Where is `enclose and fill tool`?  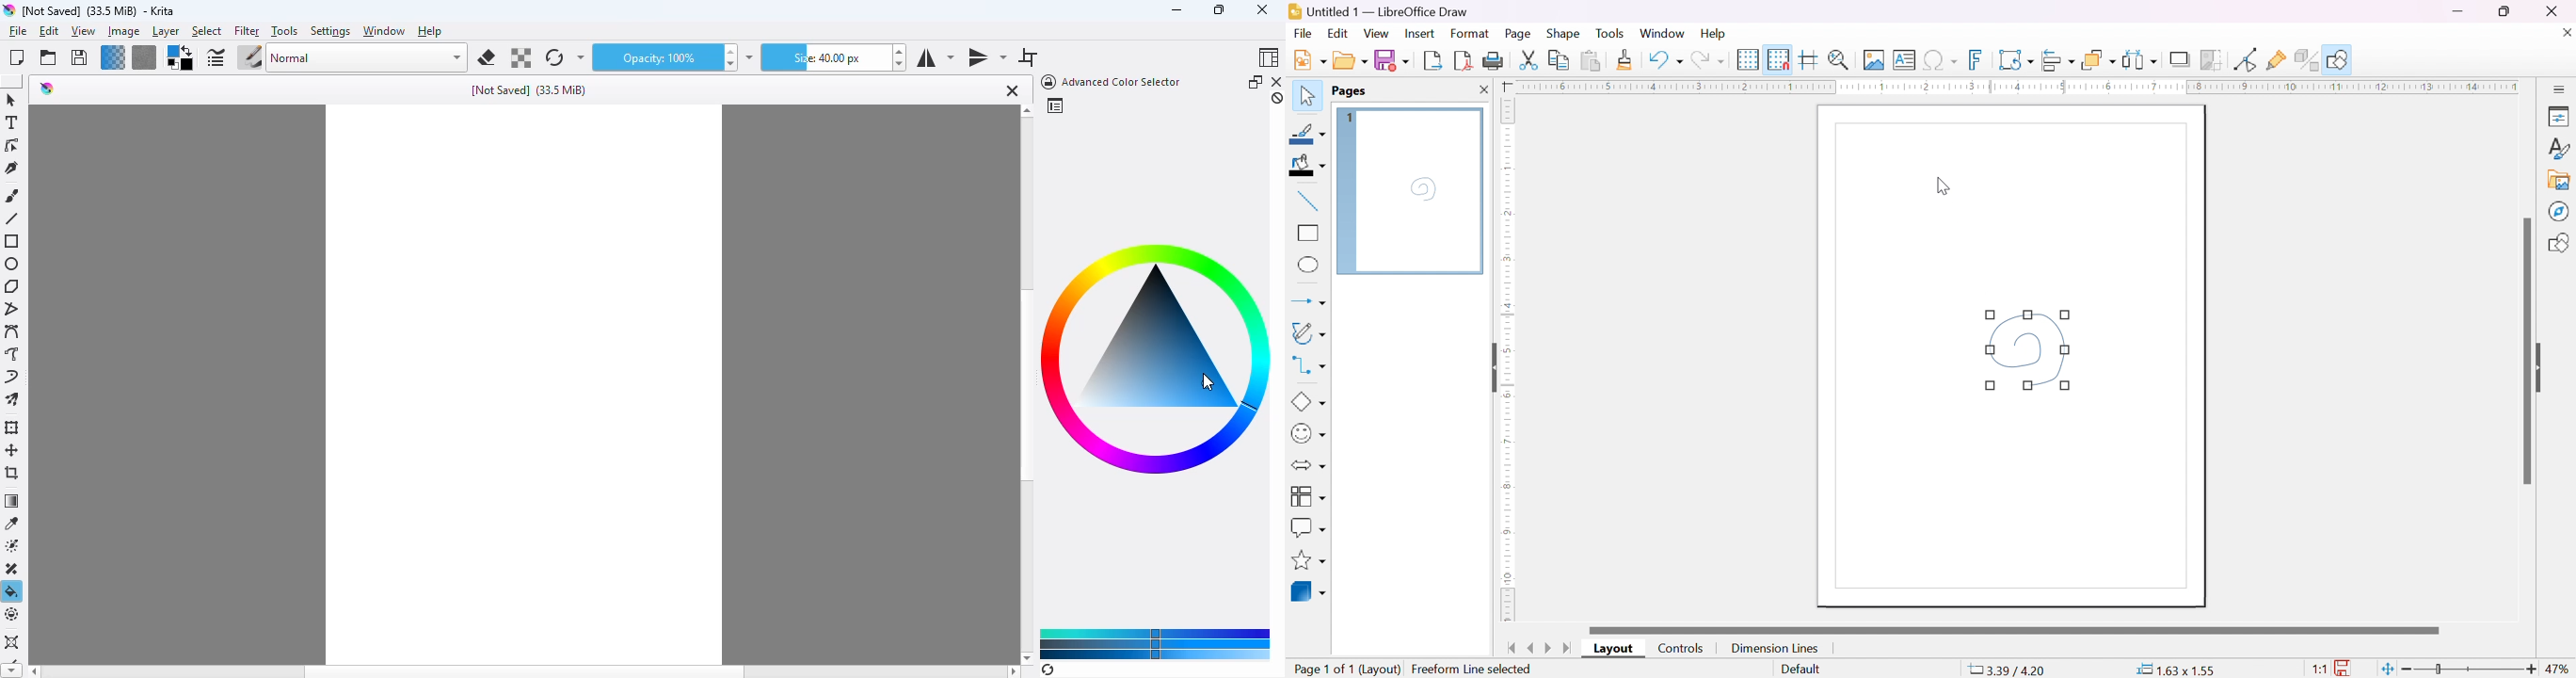
enclose and fill tool is located at coordinates (13, 615).